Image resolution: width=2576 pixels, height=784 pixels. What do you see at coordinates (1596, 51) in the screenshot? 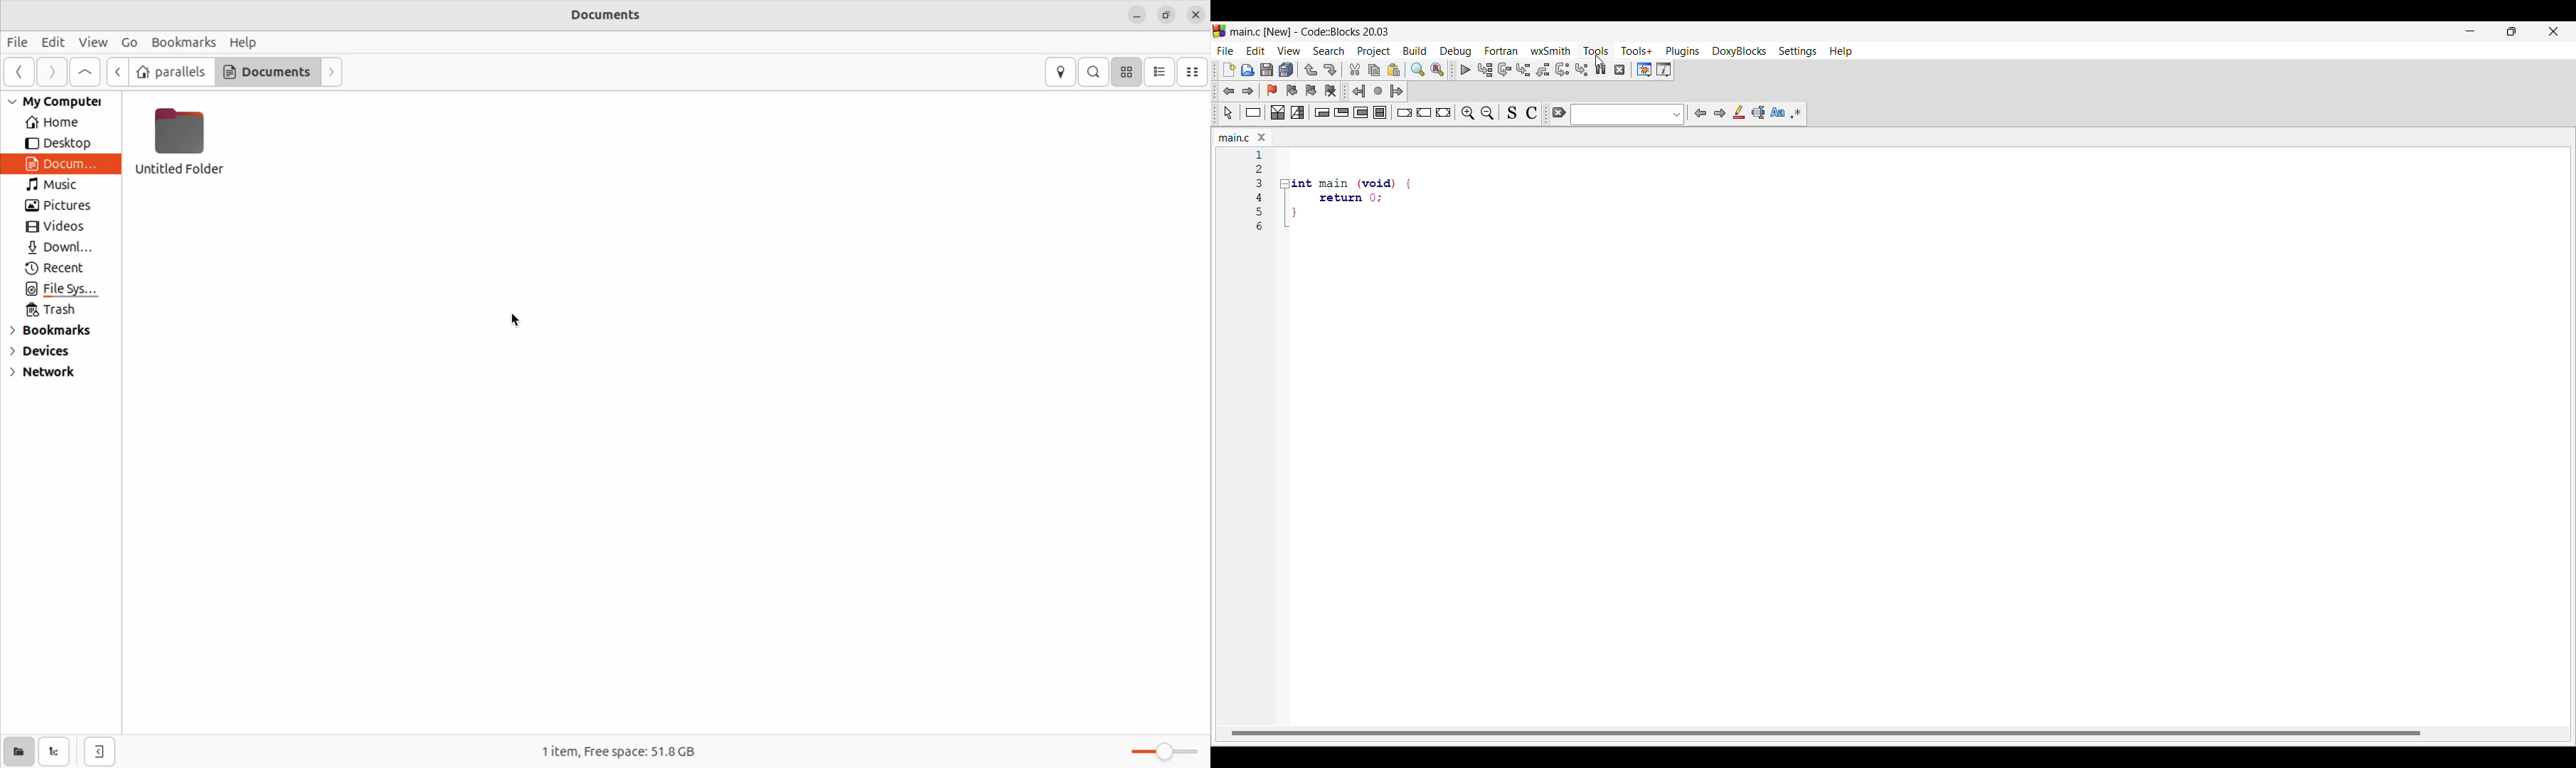
I see `Tools menu` at bounding box center [1596, 51].